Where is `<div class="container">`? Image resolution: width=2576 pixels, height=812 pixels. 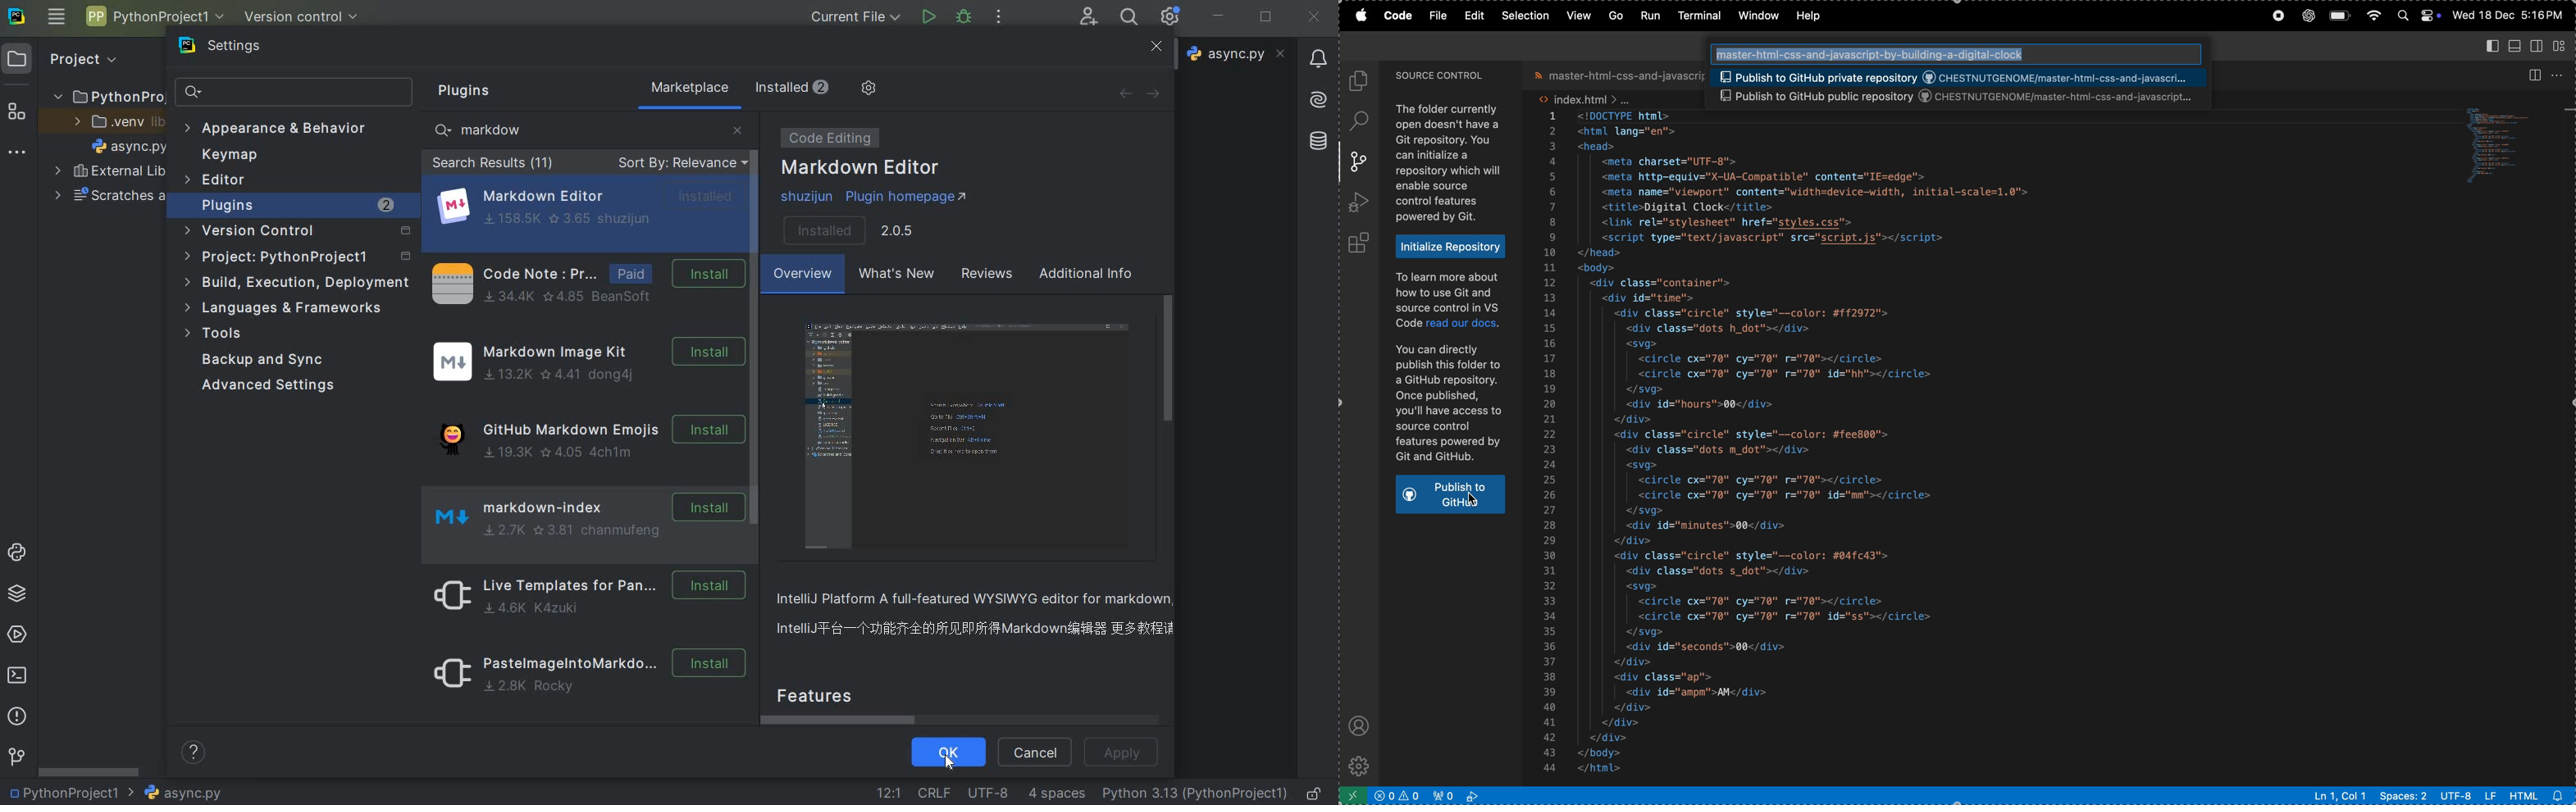 <div class="container"> is located at coordinates (1660, 283).